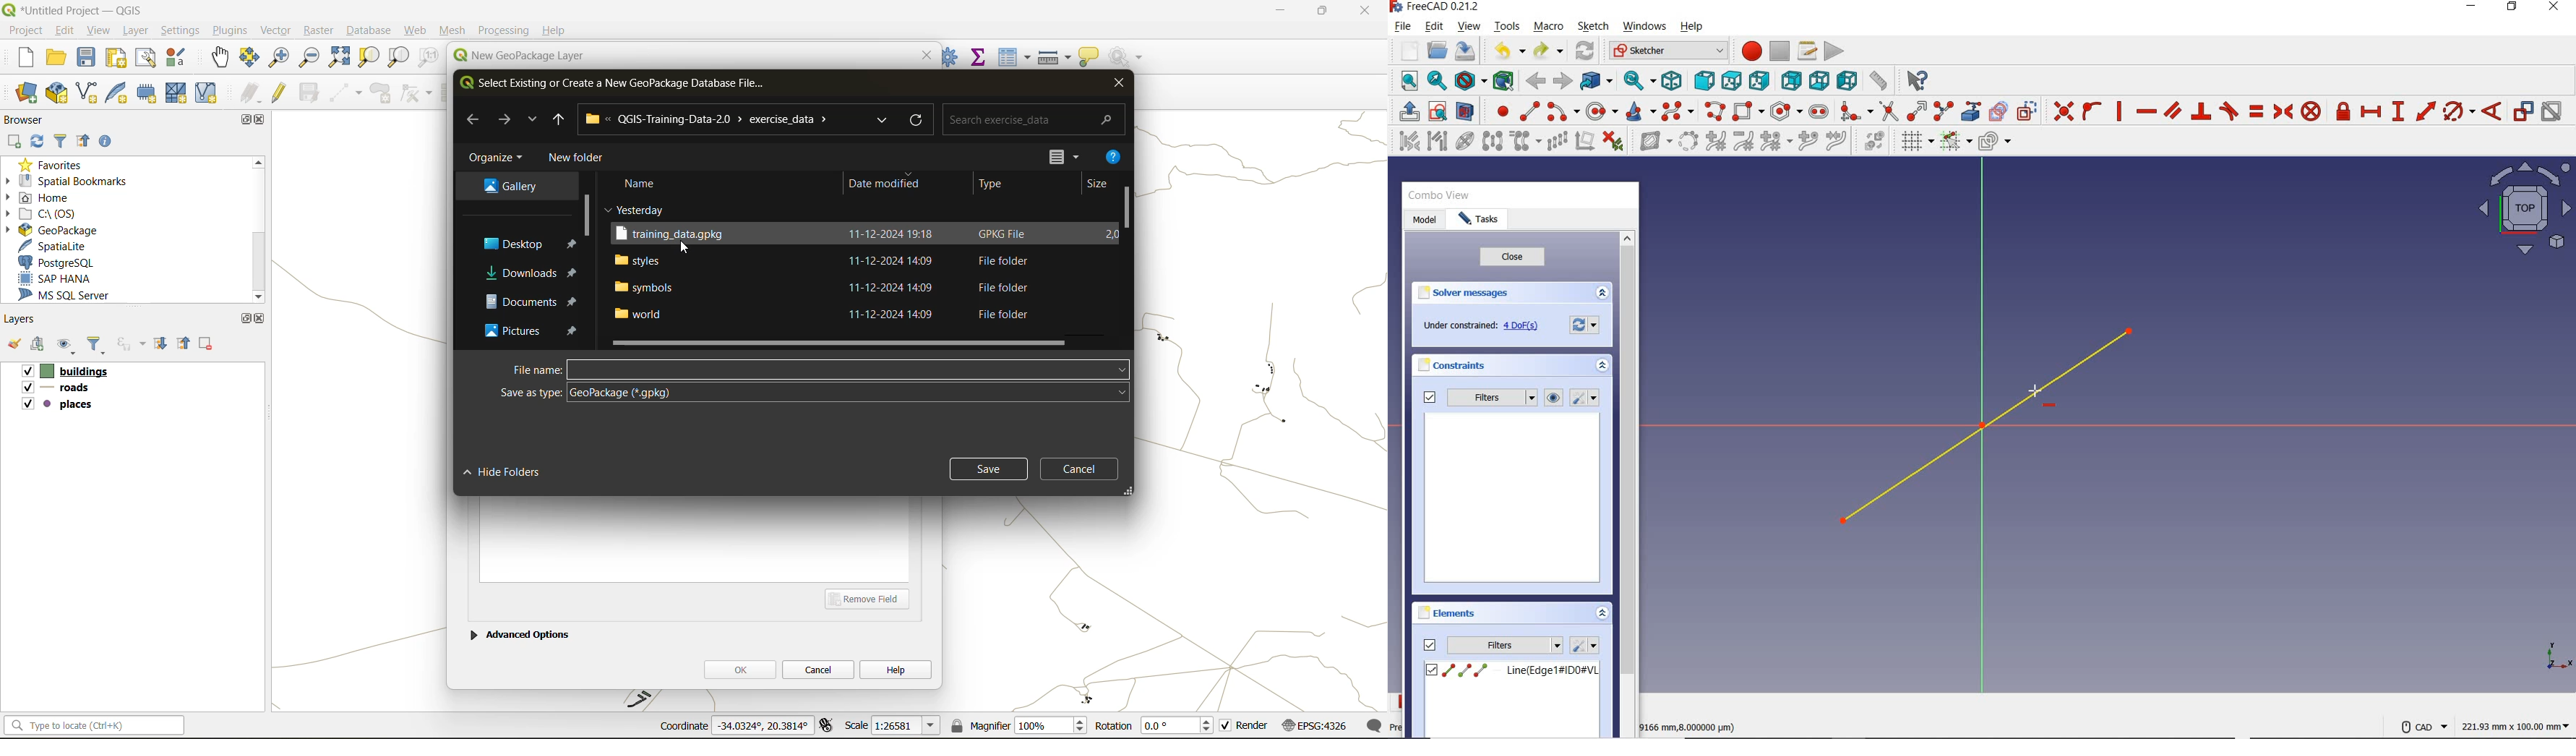  What do you see at coordinates (893, 725) in the screenshot?
I see `scale(1:26581)` at bounding box center [893, 725].